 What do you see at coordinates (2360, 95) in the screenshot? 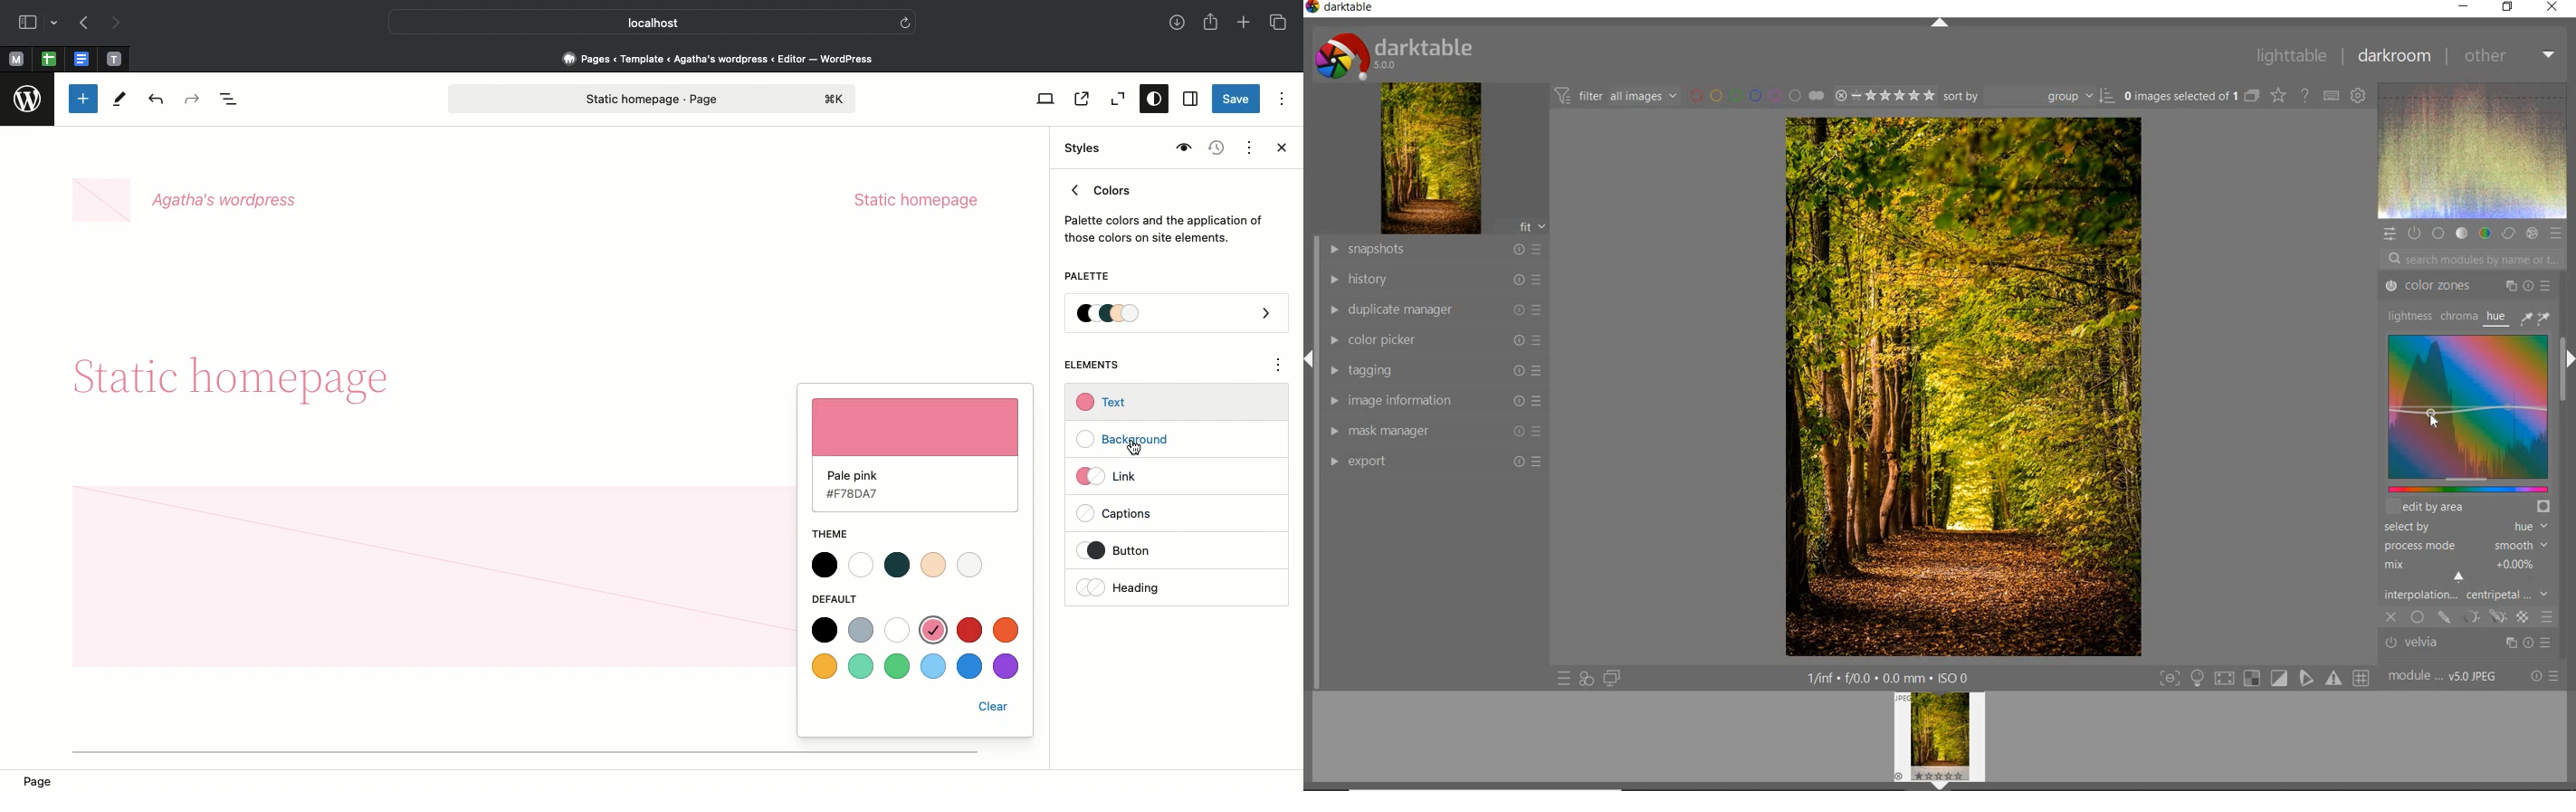
I see `SHOW GLOBAL PREFERENCE` at bounding box center [2360, 95].